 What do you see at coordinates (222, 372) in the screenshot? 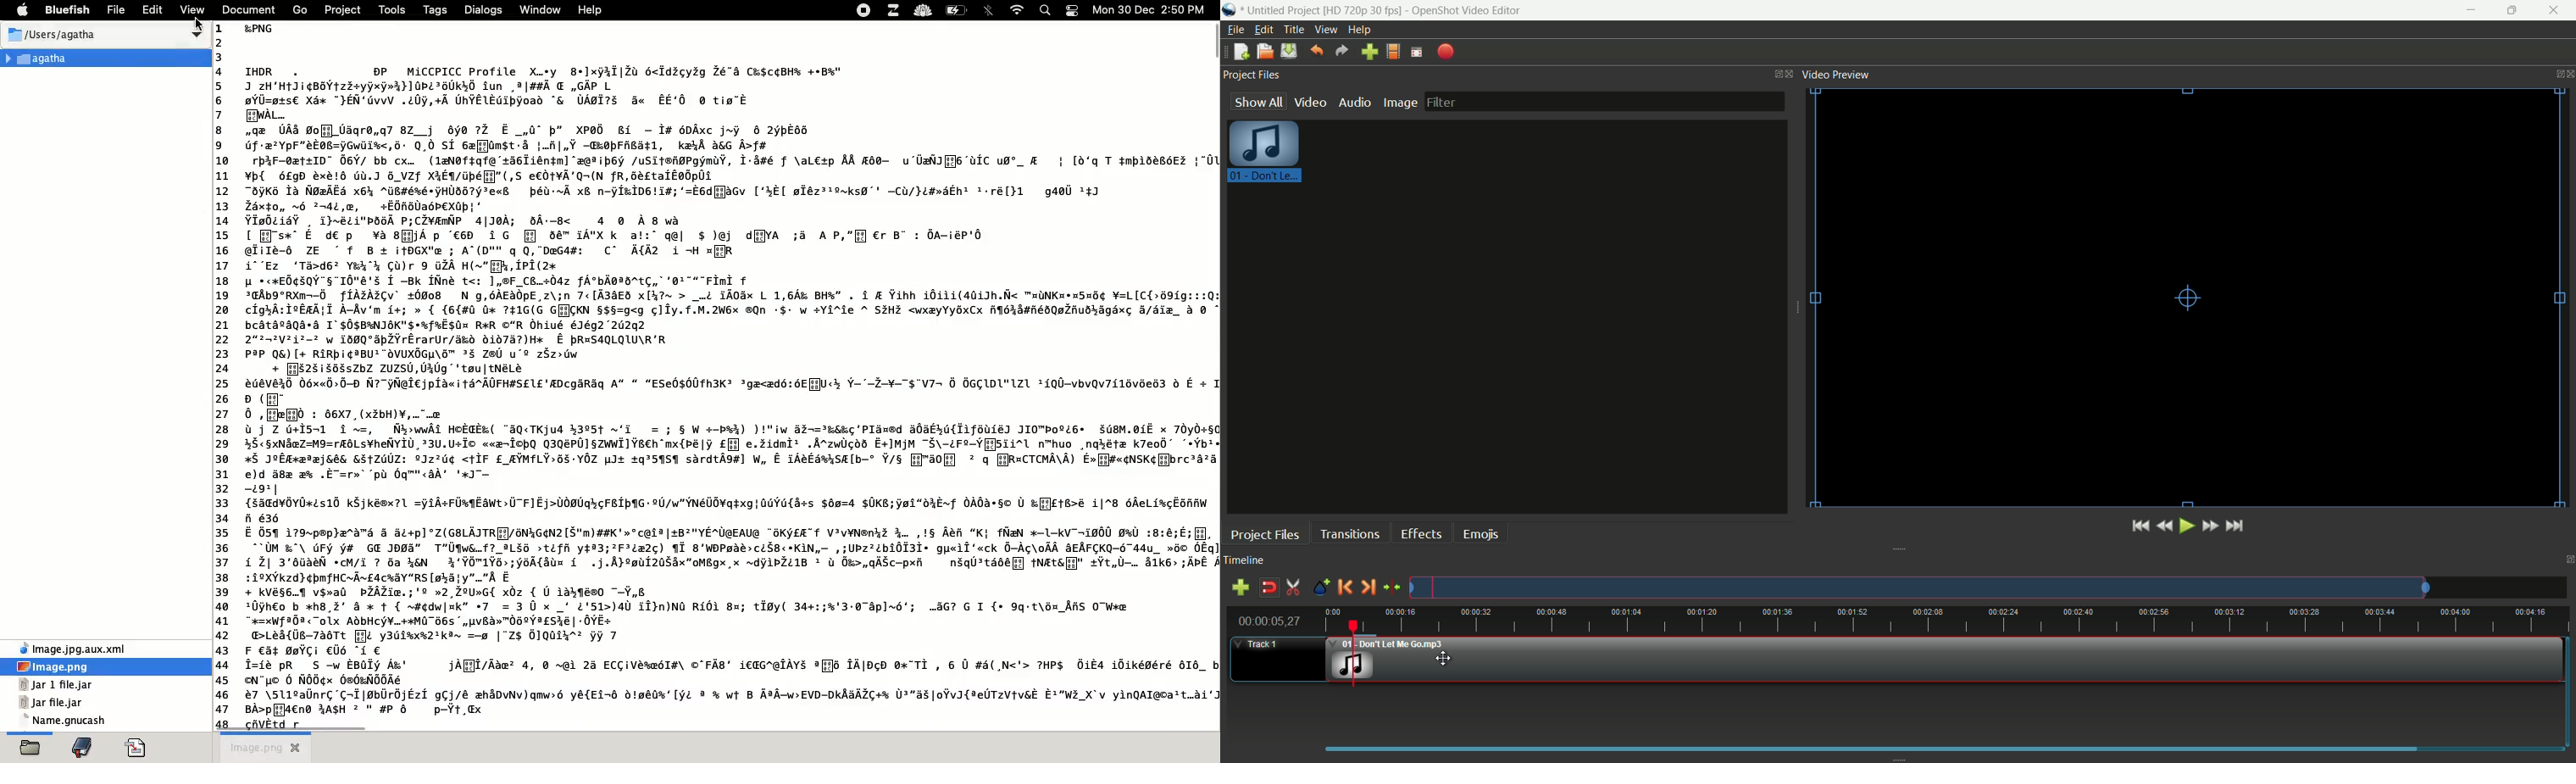
I see `line number` at bounding box center [222, 372].